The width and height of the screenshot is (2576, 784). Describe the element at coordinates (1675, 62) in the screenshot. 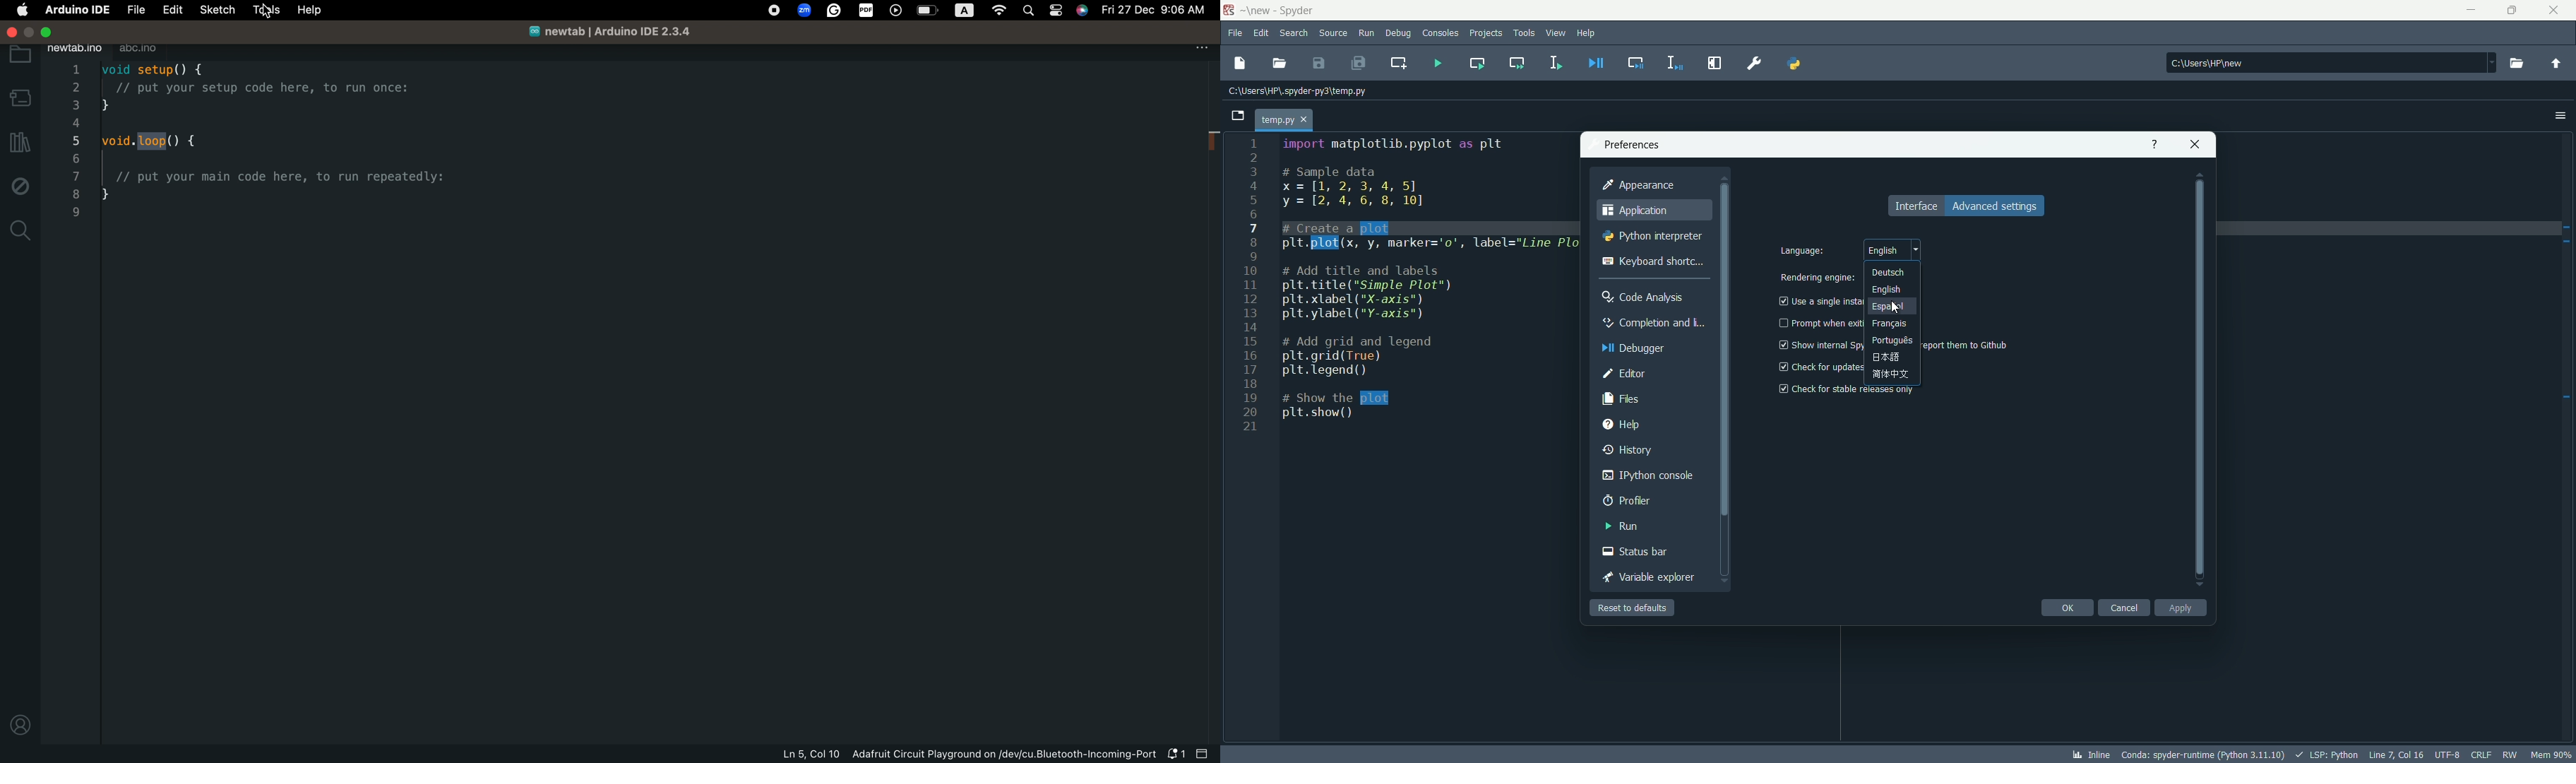

I see `debug selection` at that location.